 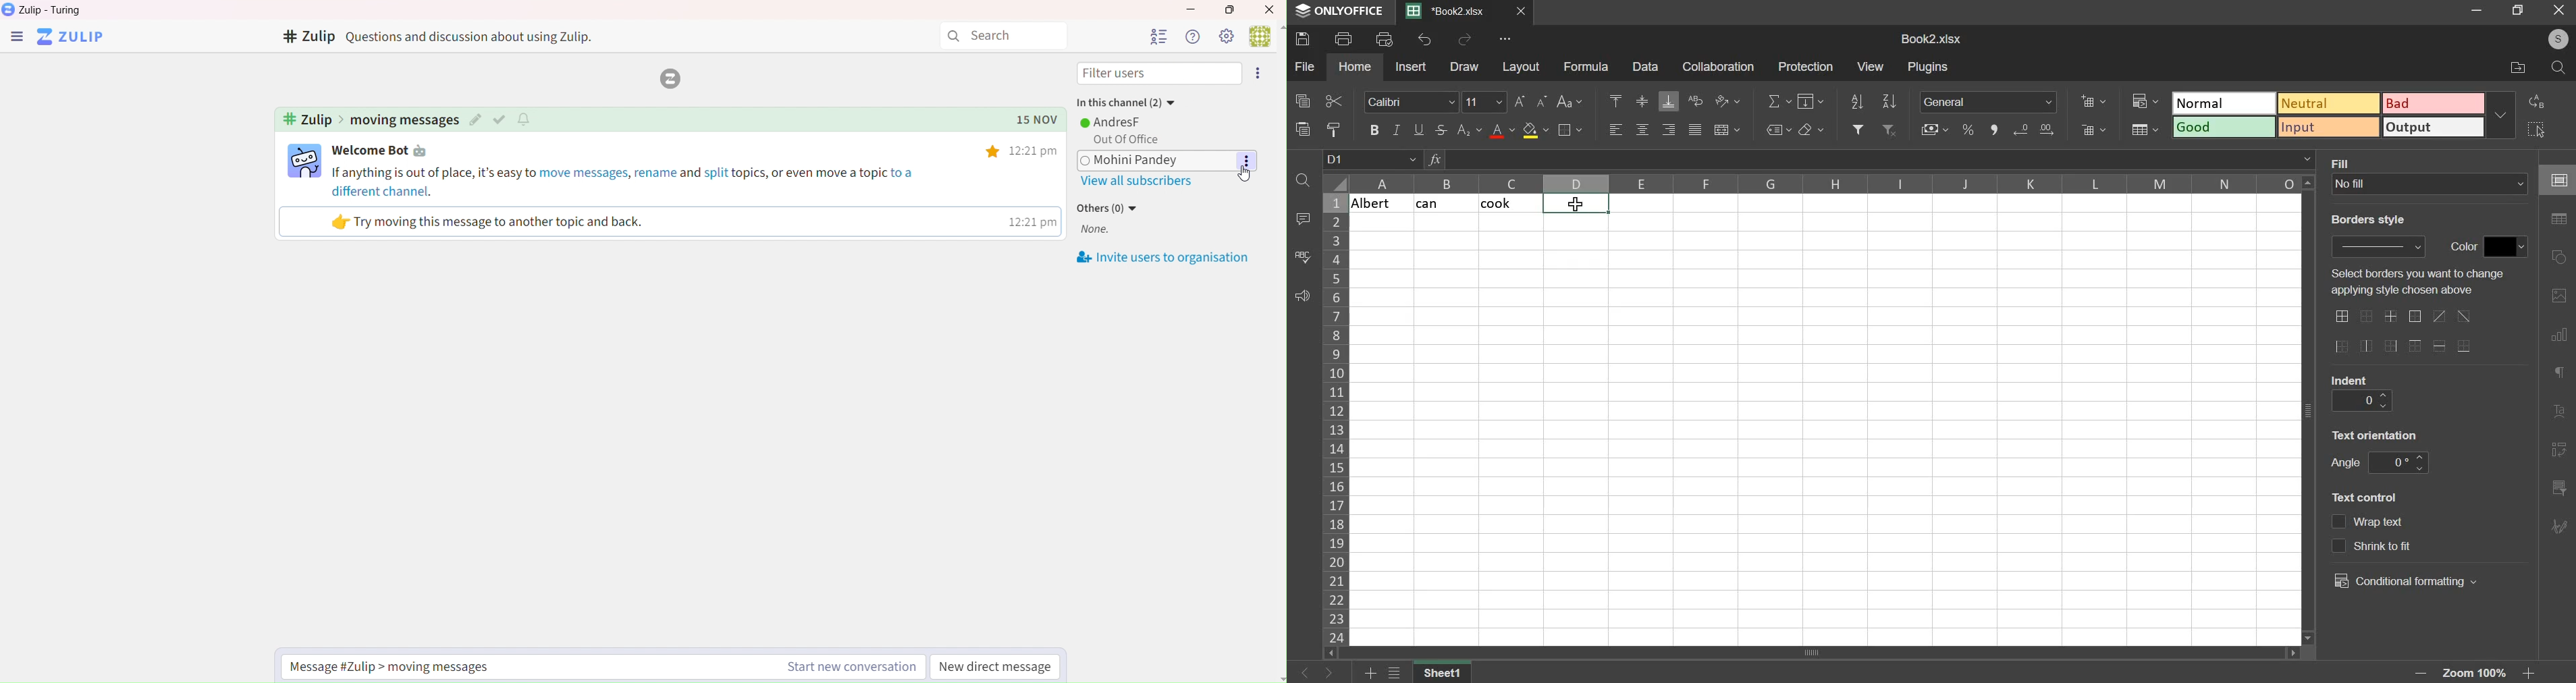 What do you see at coordinates (1569, 102) in the screenshot?
I see `change case` at bounding box center [1569, 102].